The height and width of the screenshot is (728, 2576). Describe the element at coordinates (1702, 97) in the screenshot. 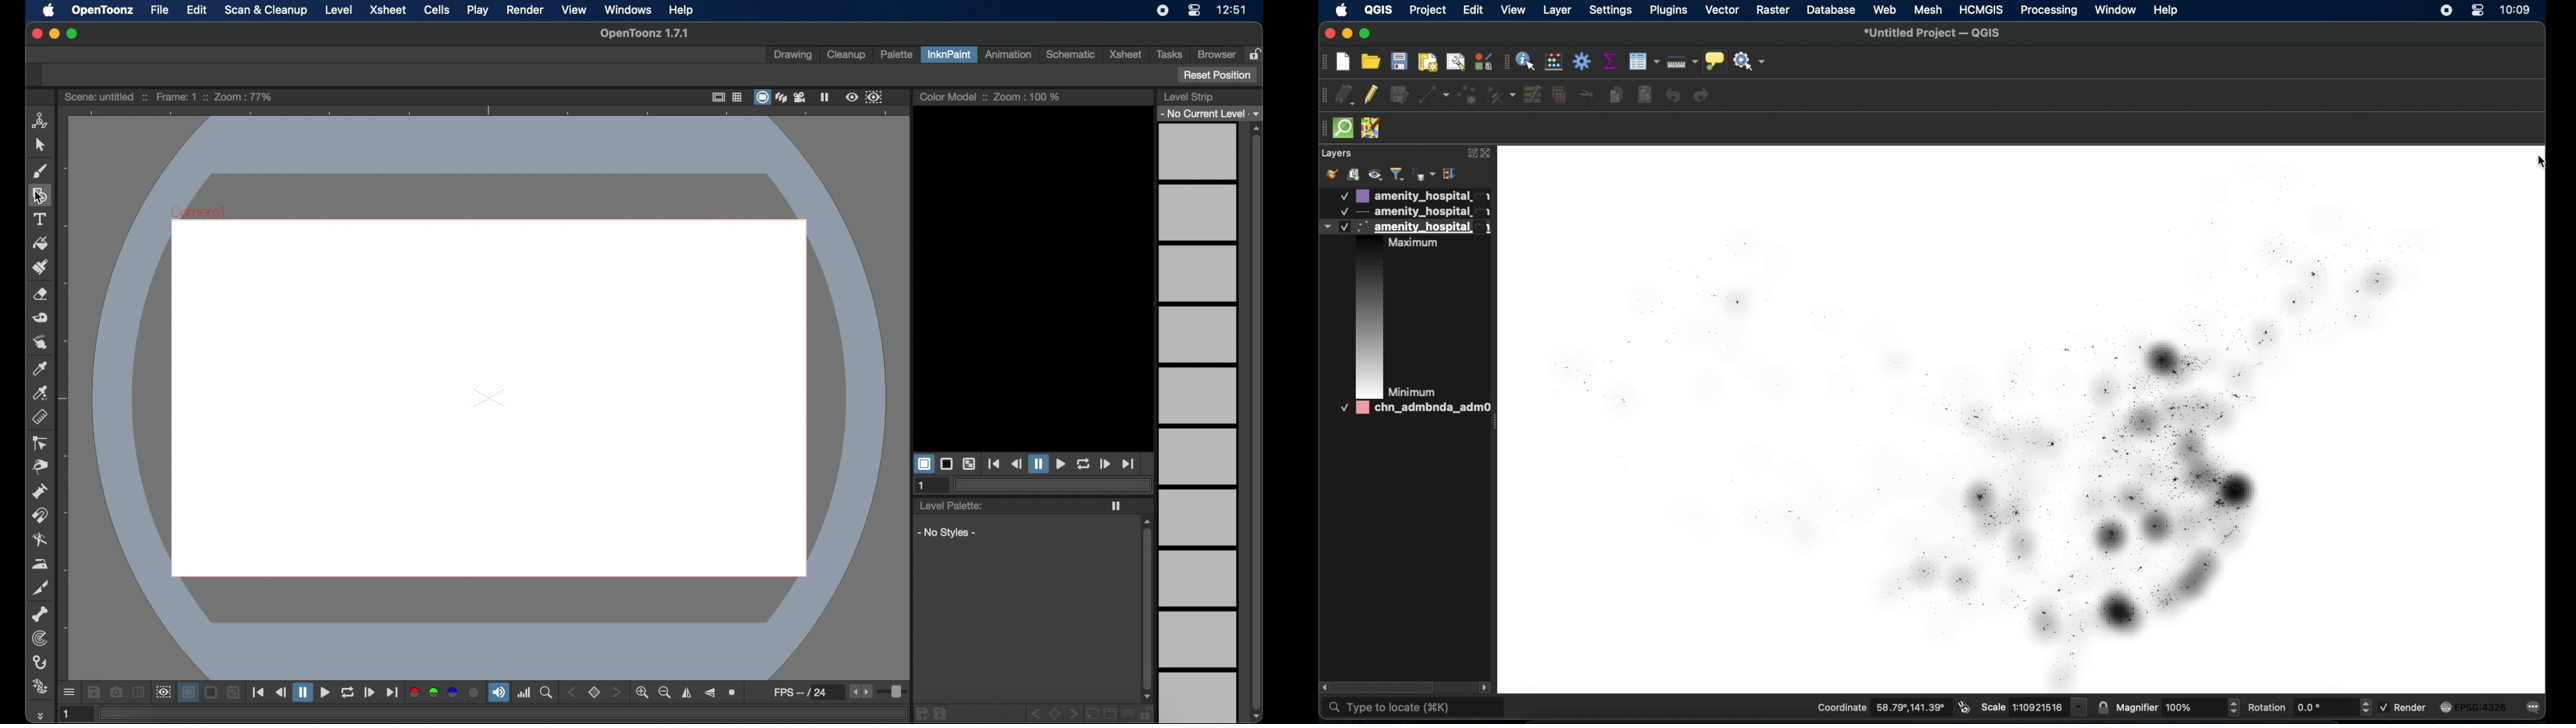

I see `redo` at that location.